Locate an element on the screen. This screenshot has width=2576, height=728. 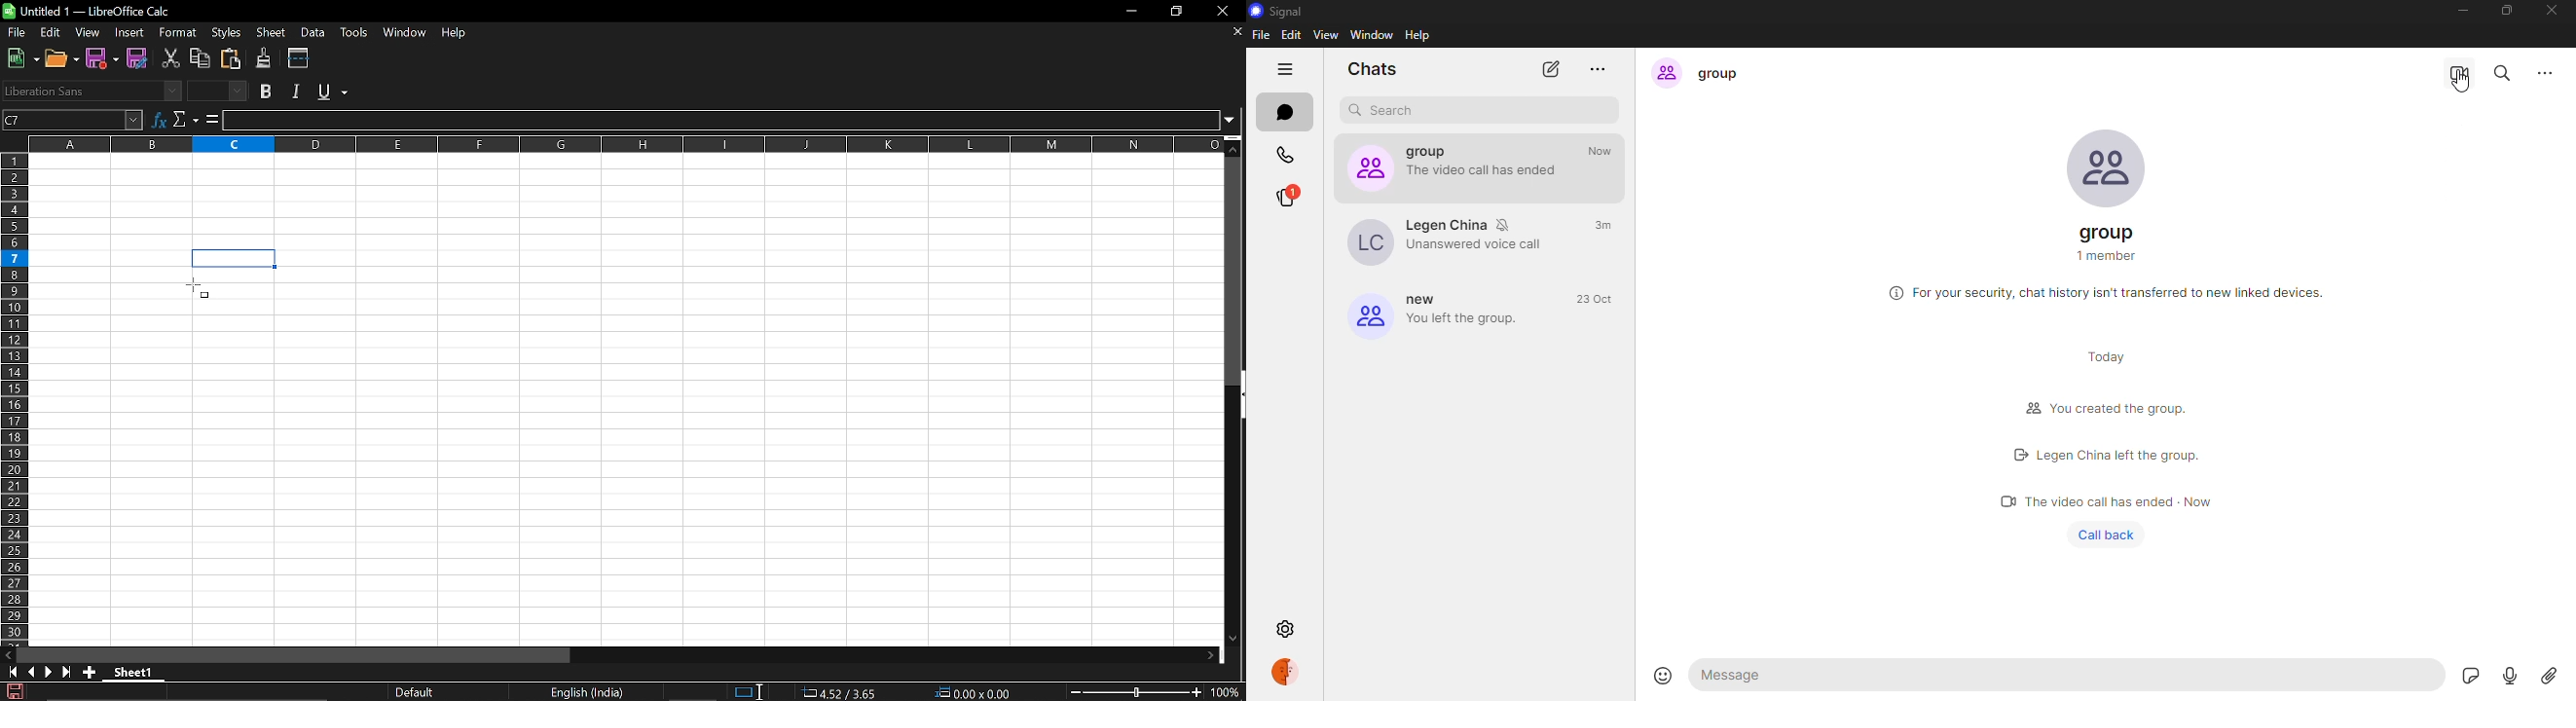
Fillable cells is located at coordinates (627, 201).